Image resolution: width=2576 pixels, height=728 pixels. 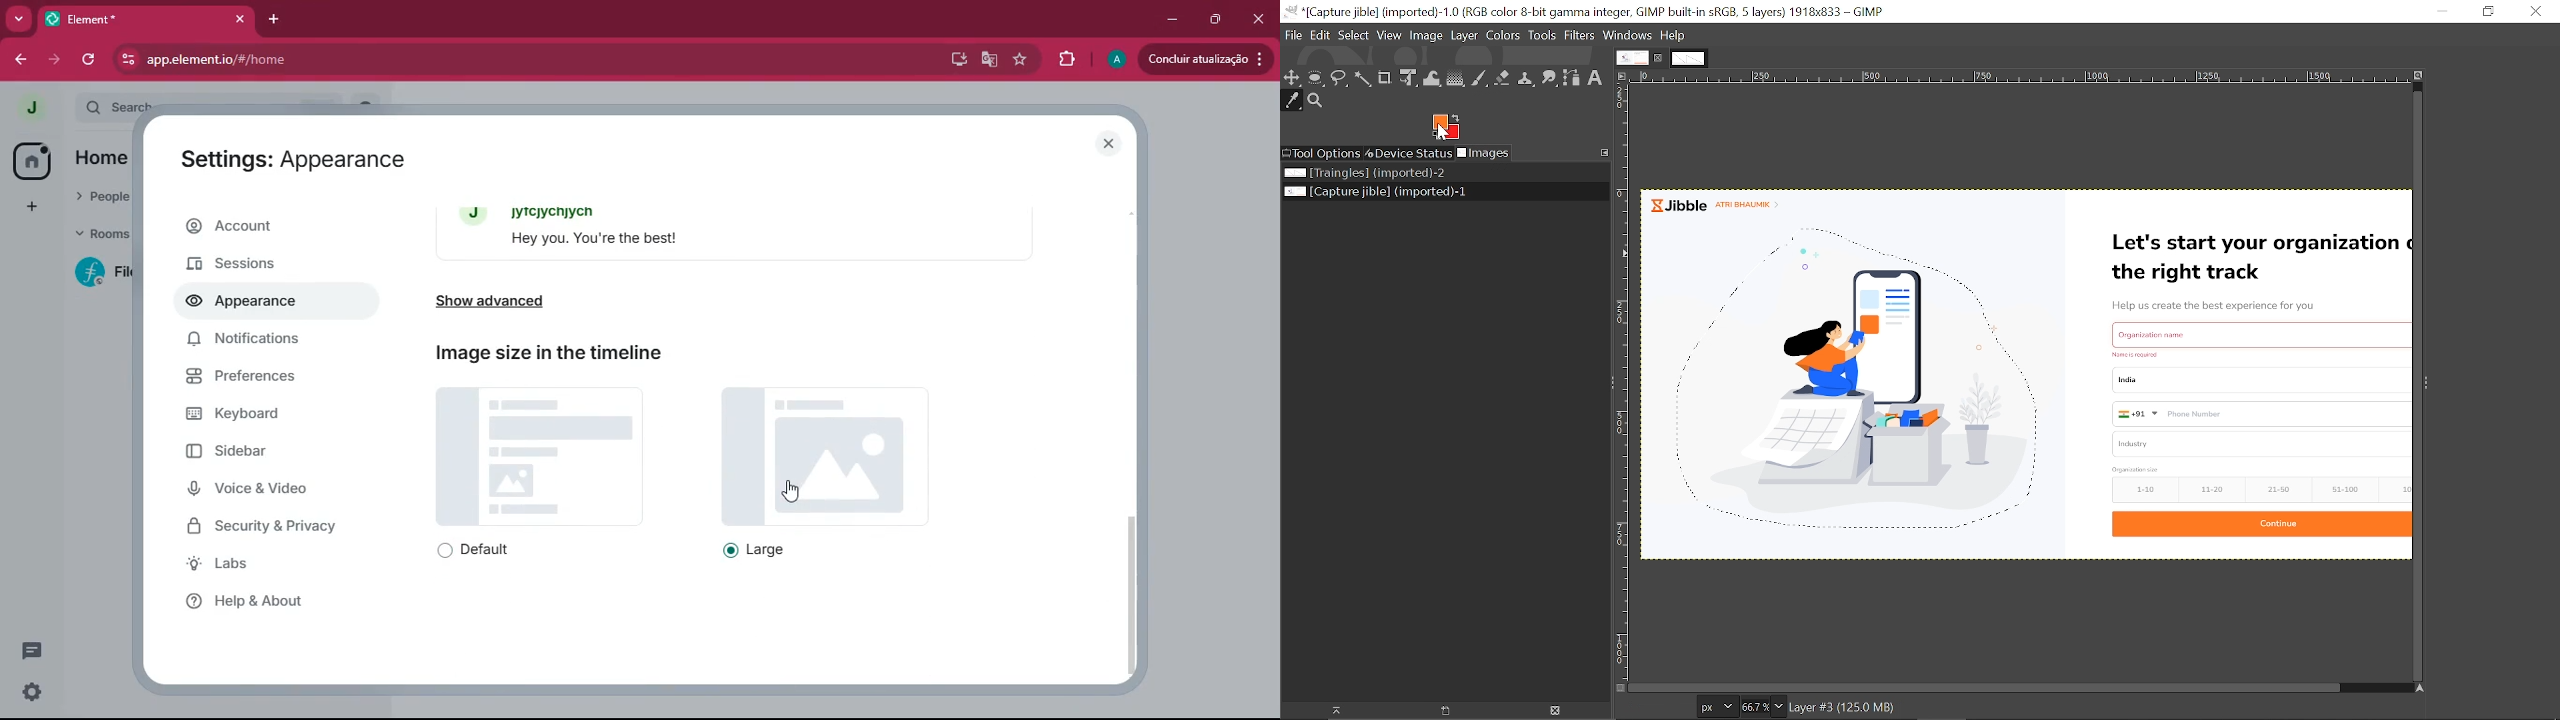 What do you see at coordinates (955, 58) in the screenshot?
I see `desktop` at bounding box center [955, 58].